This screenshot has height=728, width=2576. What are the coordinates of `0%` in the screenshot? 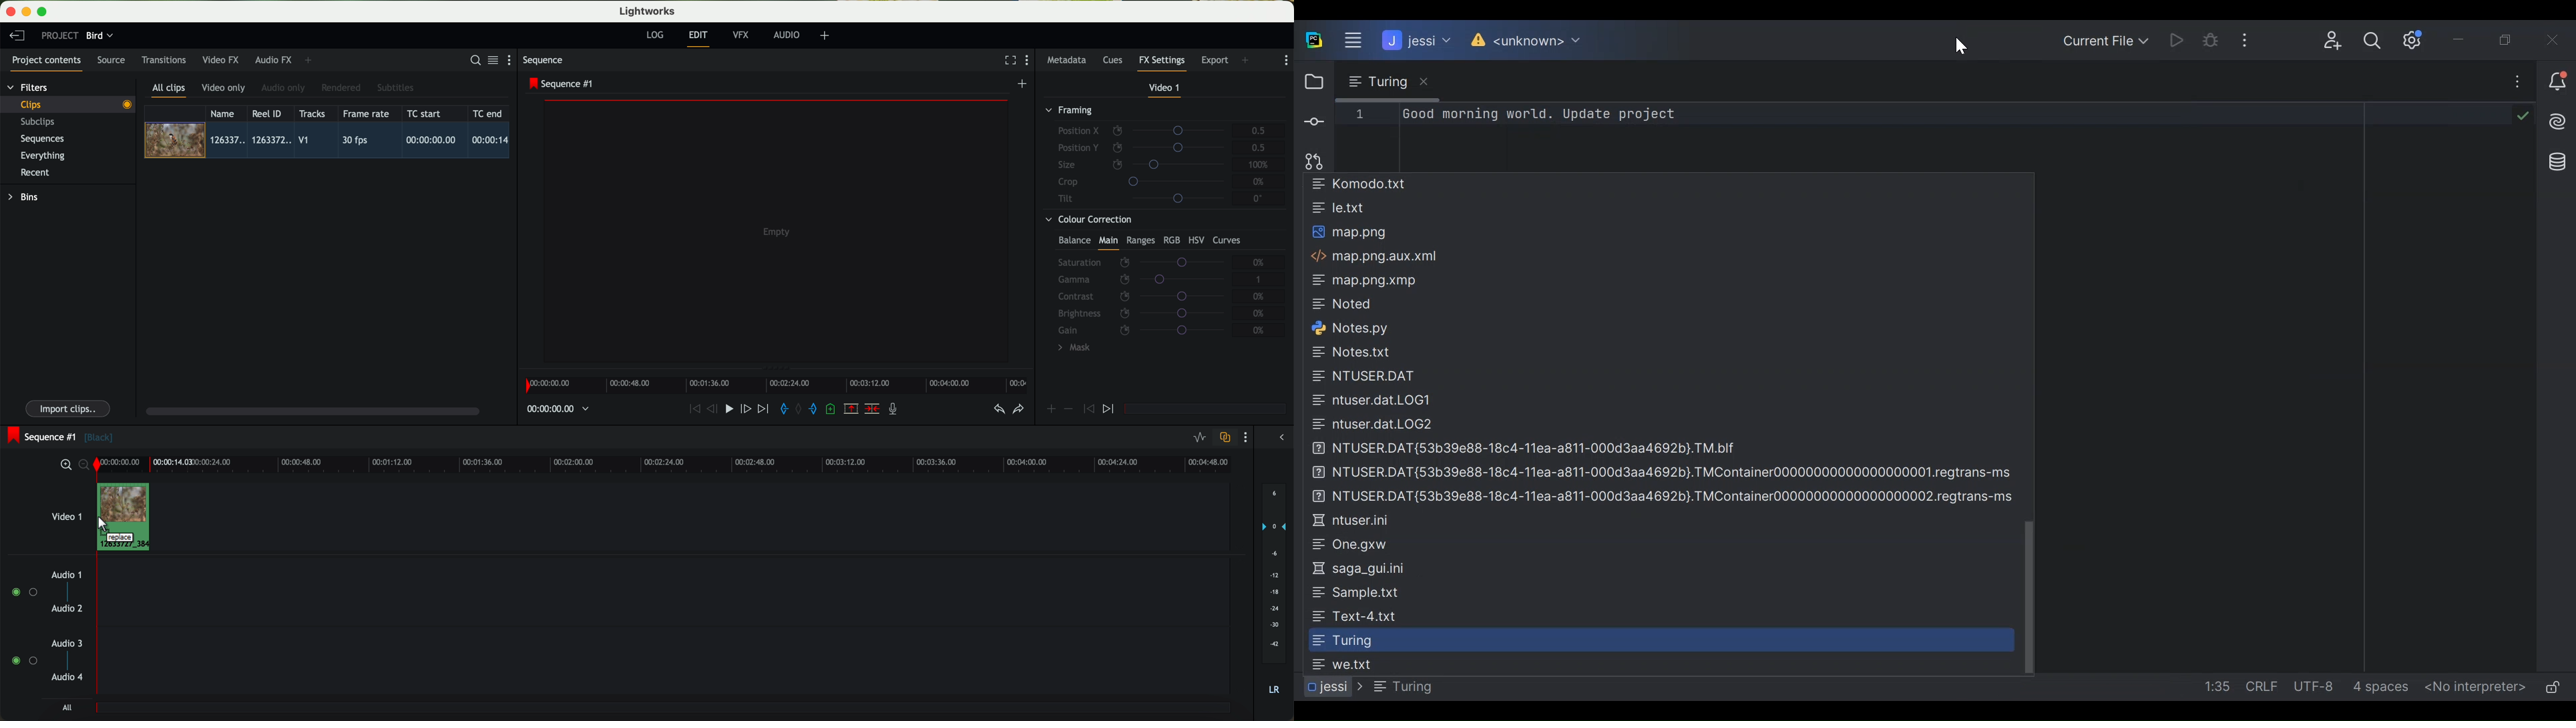 It's located at (1259, 312).